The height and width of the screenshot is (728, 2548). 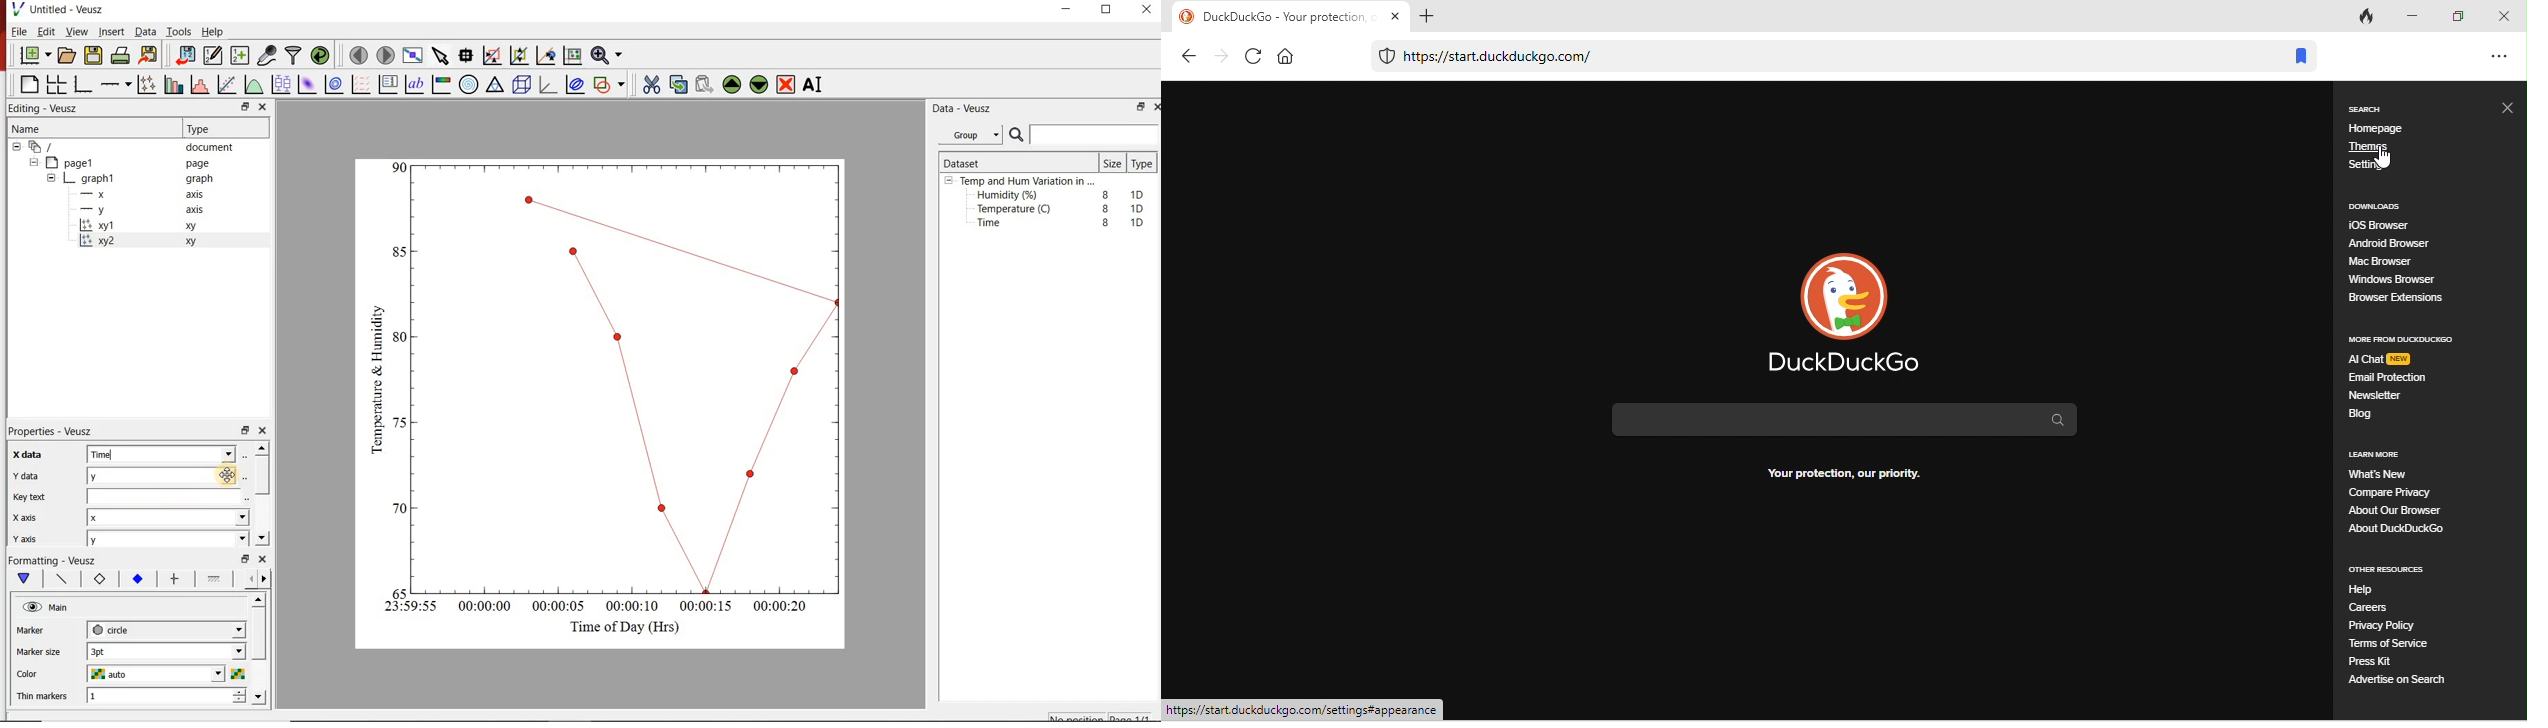 What do you see at coordinates (968, 161) in the screenshot?
I see `Dataset` at bounding box center [968, 161].